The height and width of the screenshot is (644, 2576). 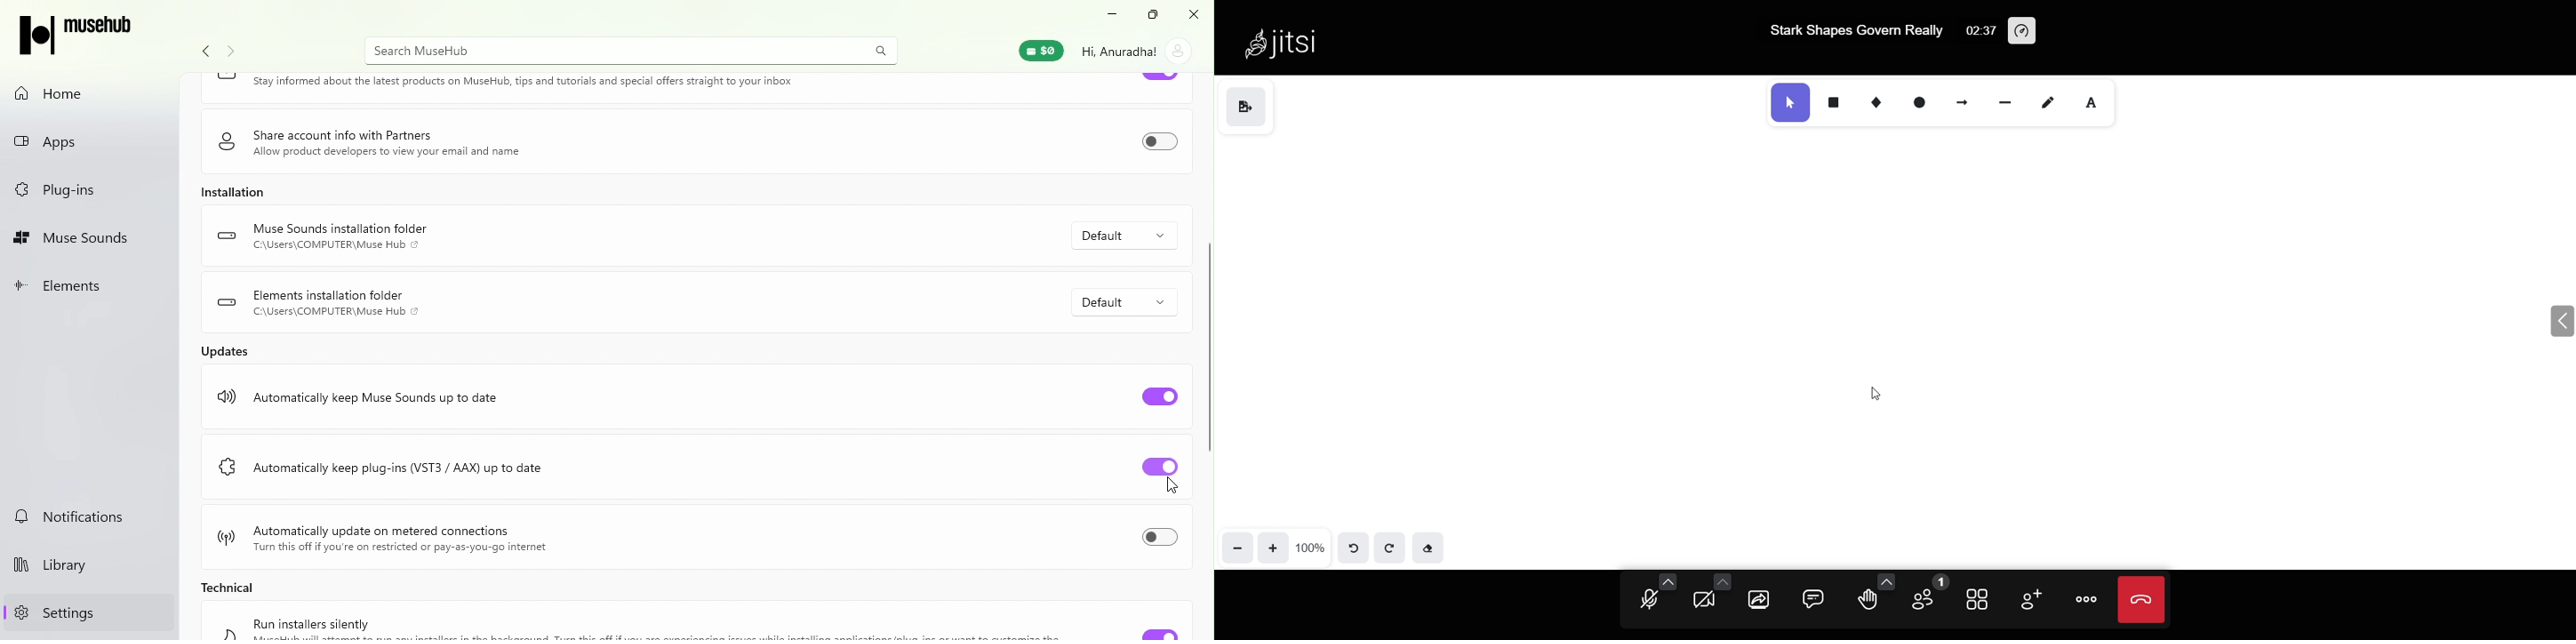 What do you see at coordinates (228, 303) in the screenshot?
I see `logo` at bounding box center [228, 303].